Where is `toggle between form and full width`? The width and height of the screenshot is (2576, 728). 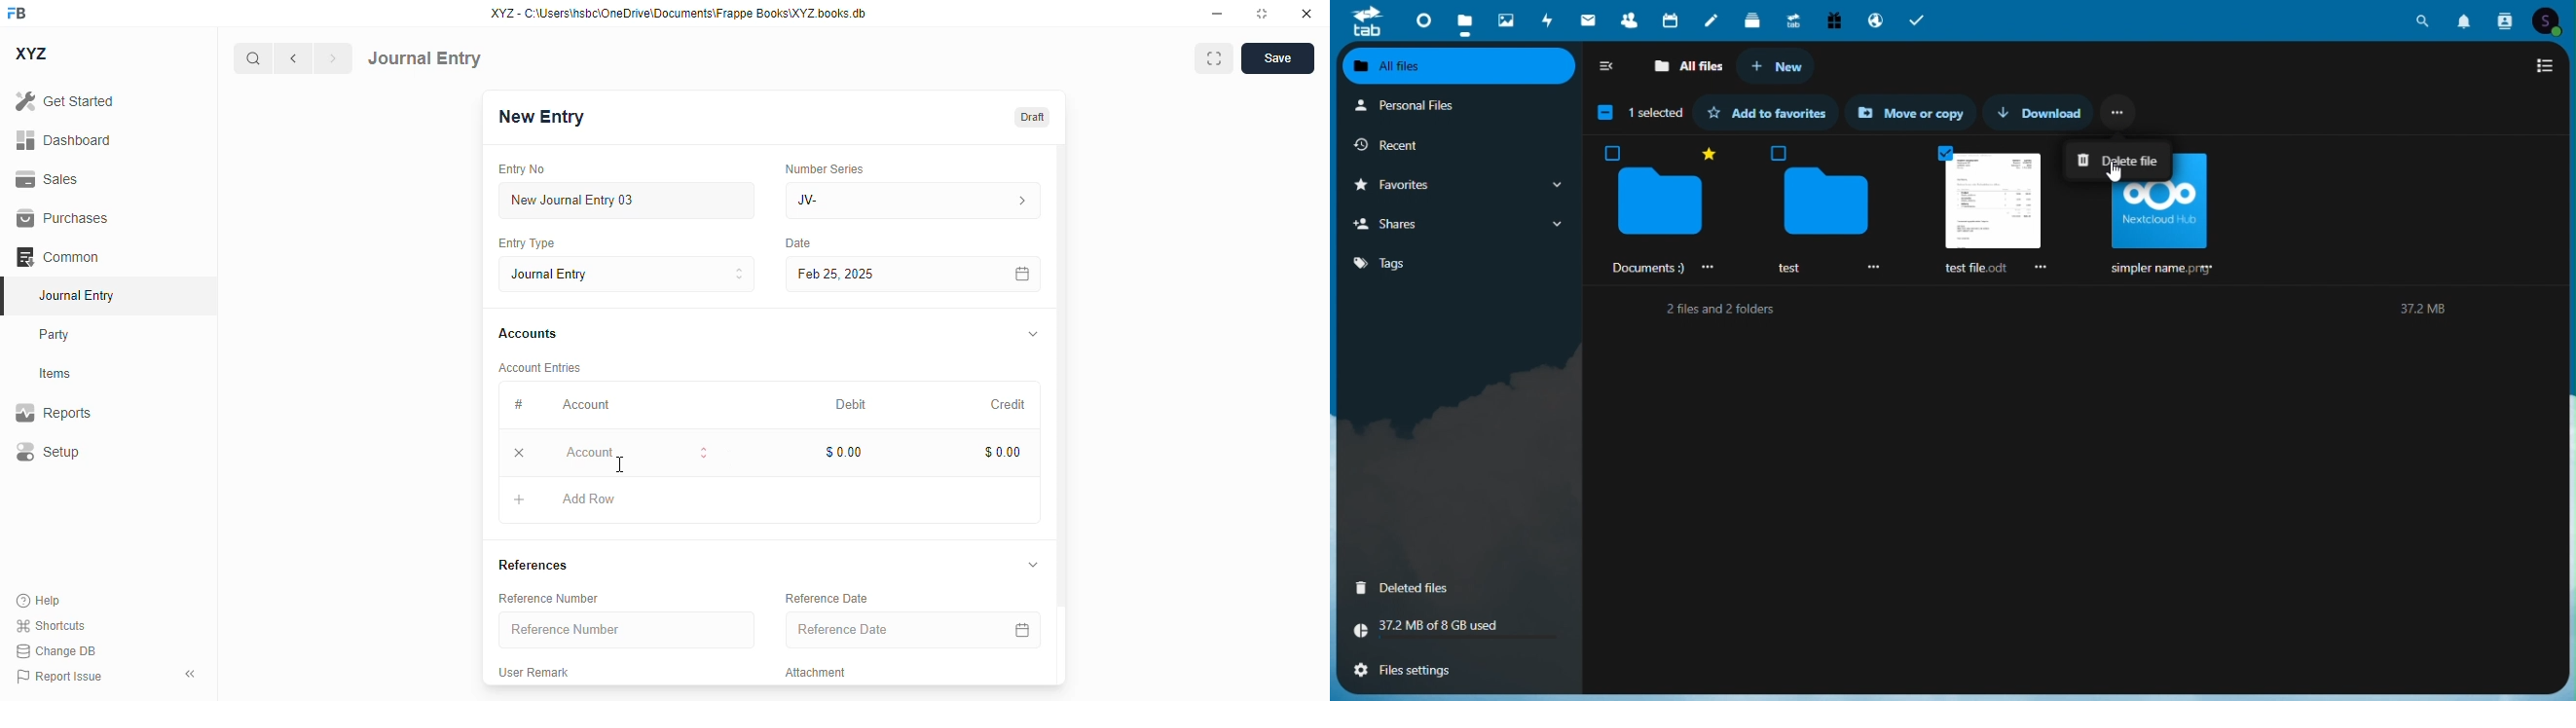 toggle between form and full width is located at coordinates (1215, 58).